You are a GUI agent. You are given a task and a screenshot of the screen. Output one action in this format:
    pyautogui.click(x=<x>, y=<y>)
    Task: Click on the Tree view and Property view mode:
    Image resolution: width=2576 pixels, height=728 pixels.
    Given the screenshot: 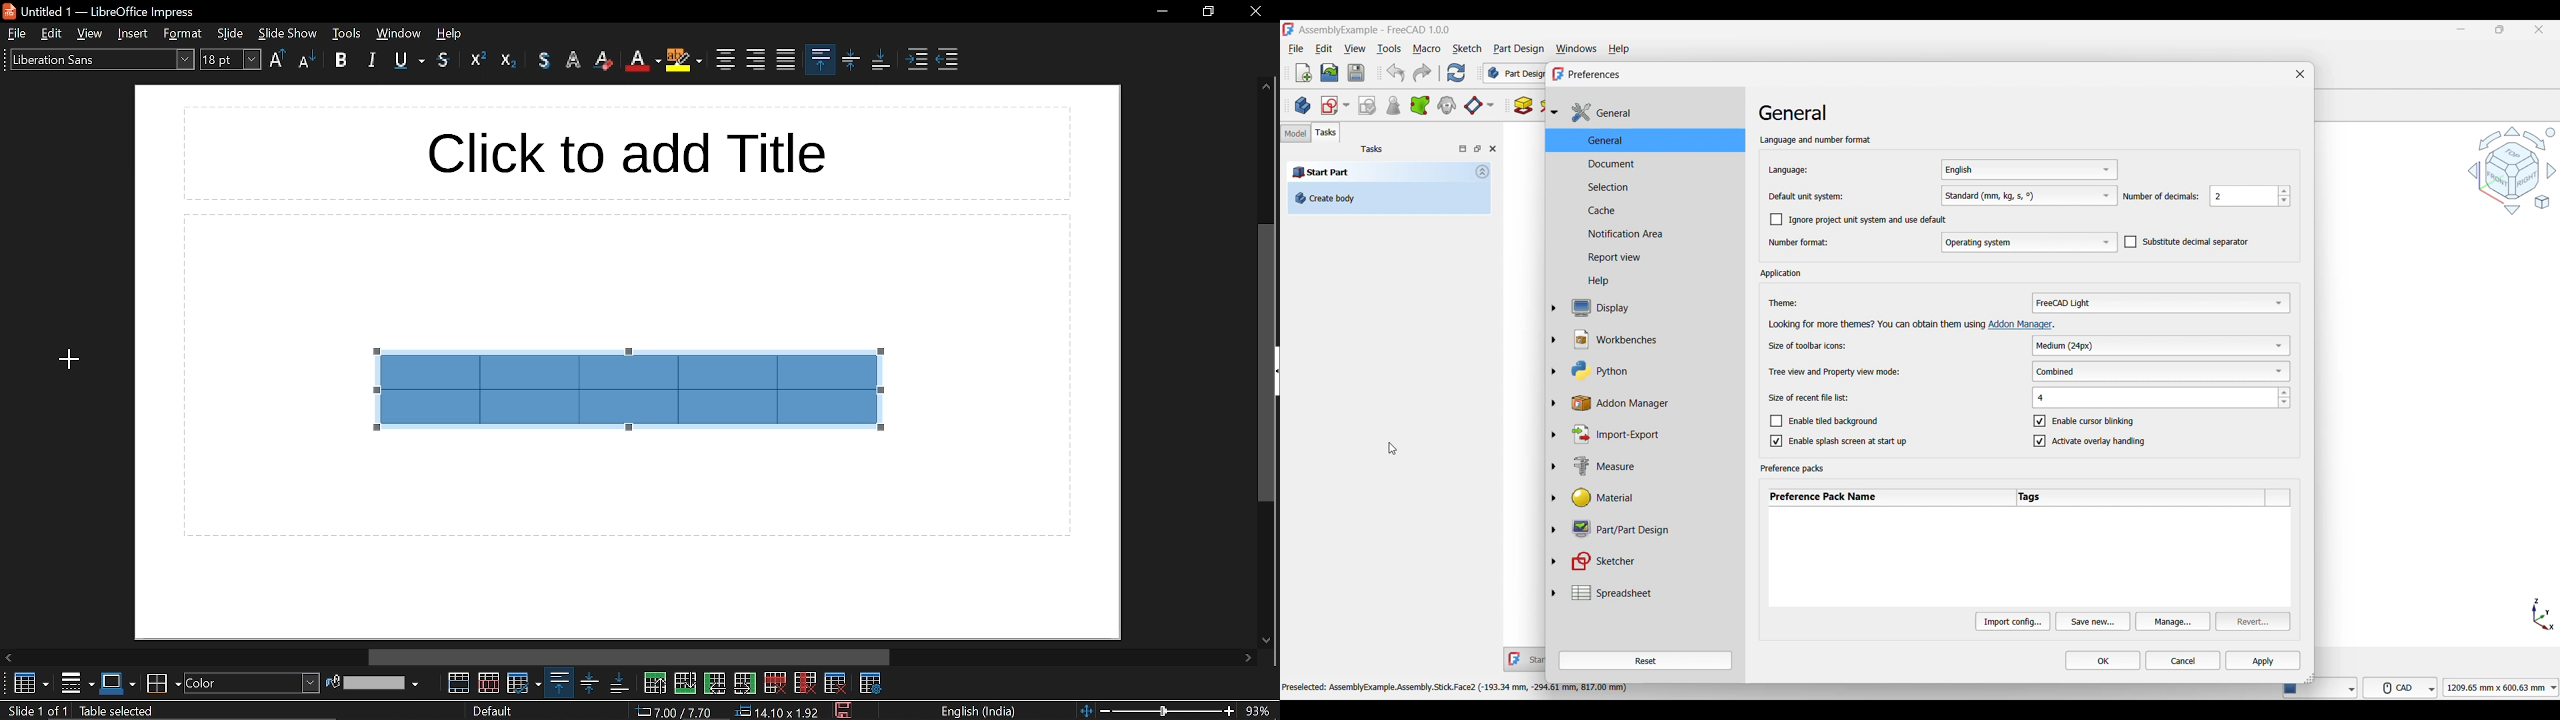 What is the action you would take?
    pyautogui.click(x=1835, y=371)
    